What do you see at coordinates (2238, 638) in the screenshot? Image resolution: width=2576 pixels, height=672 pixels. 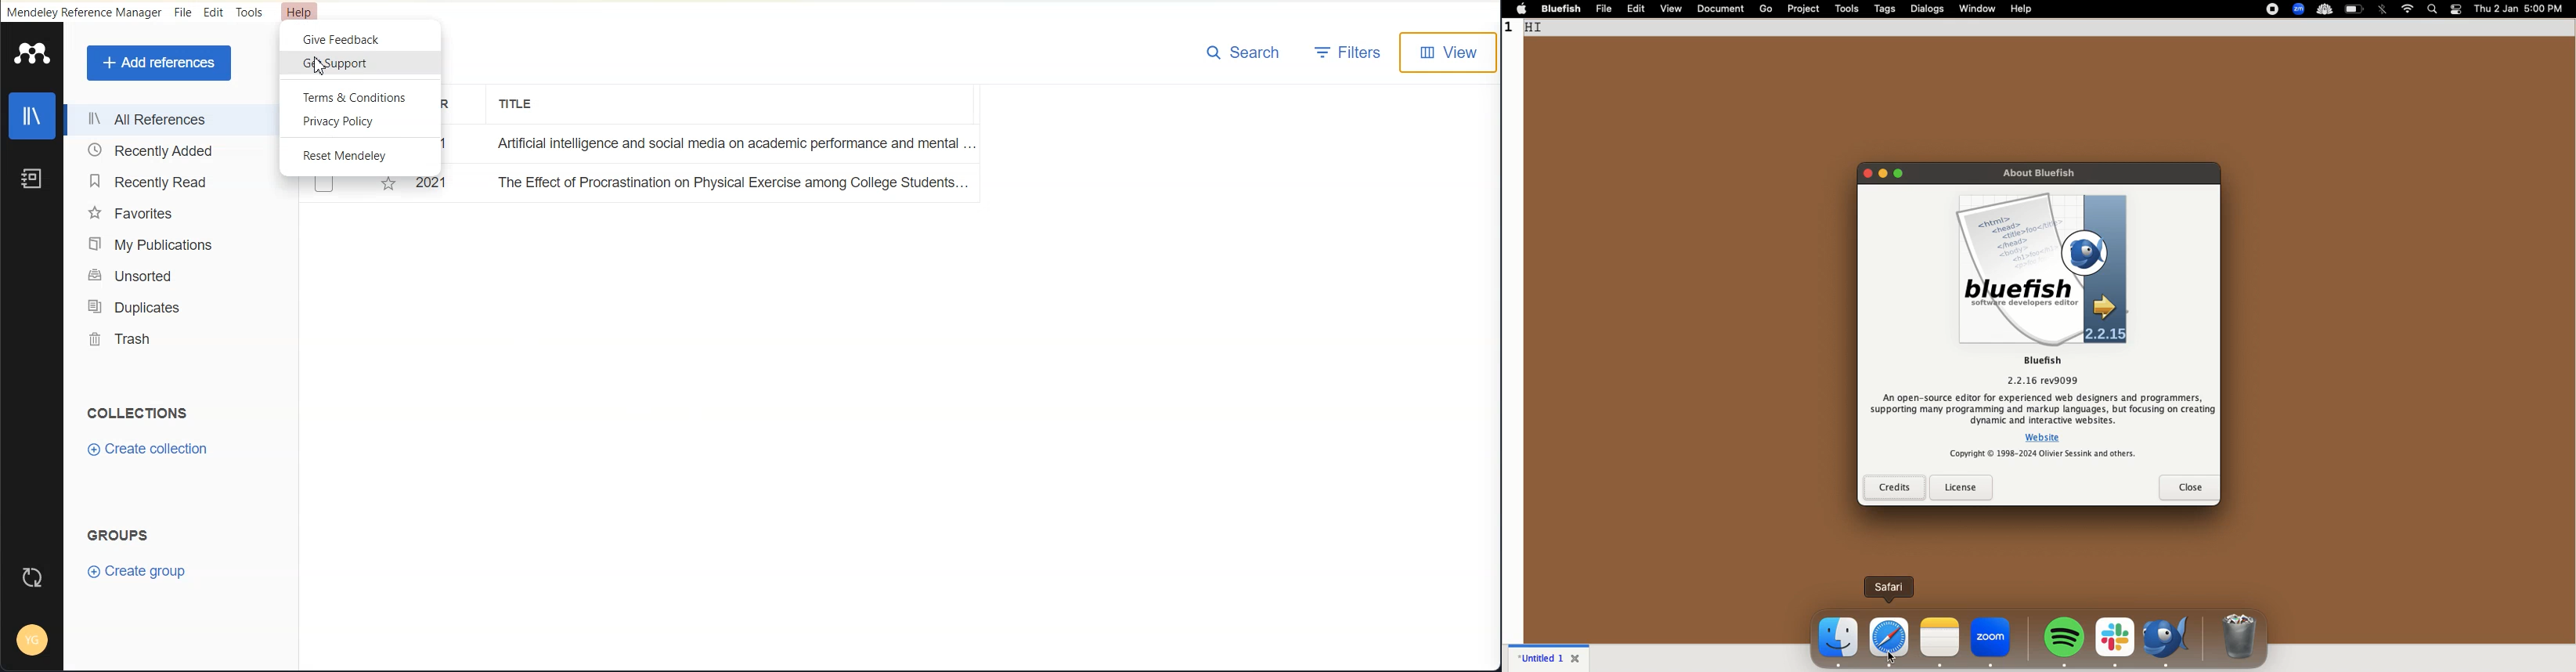 I see `trash` at bounding box center [2238, 638].